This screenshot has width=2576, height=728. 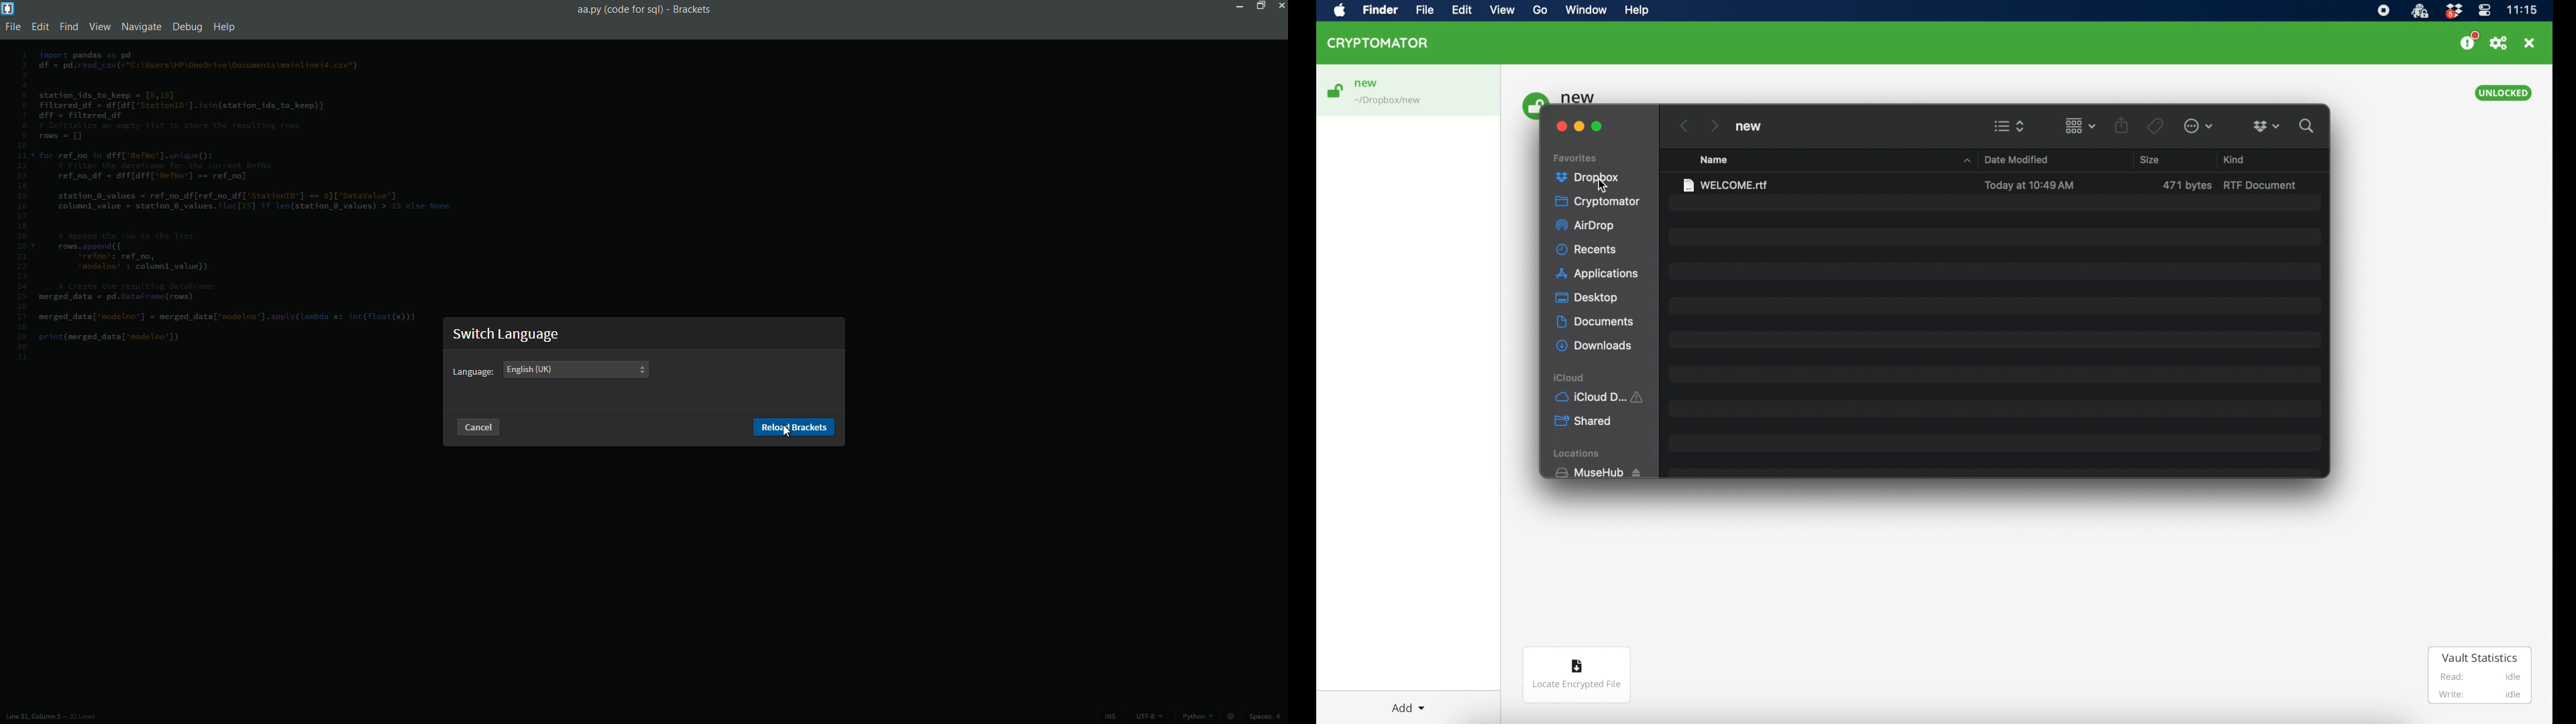 I want to click on , so click(x=641, y=369).